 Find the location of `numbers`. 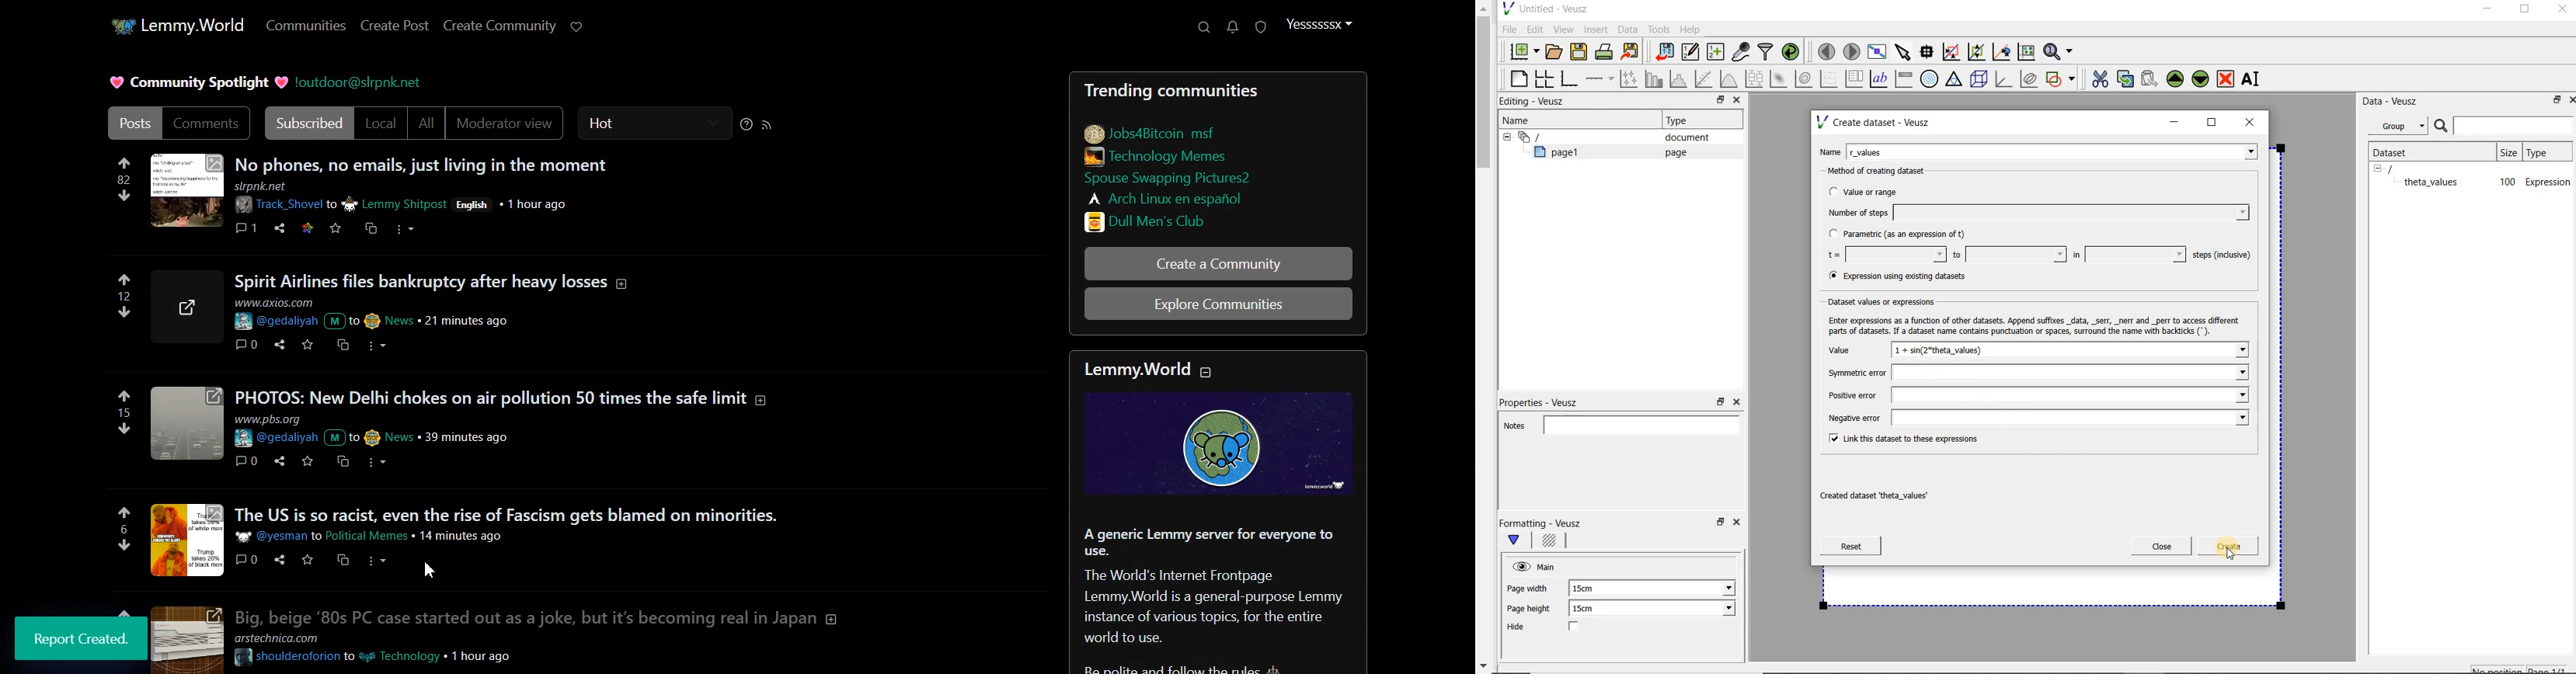

numbers is located at coordinates (124, 412).